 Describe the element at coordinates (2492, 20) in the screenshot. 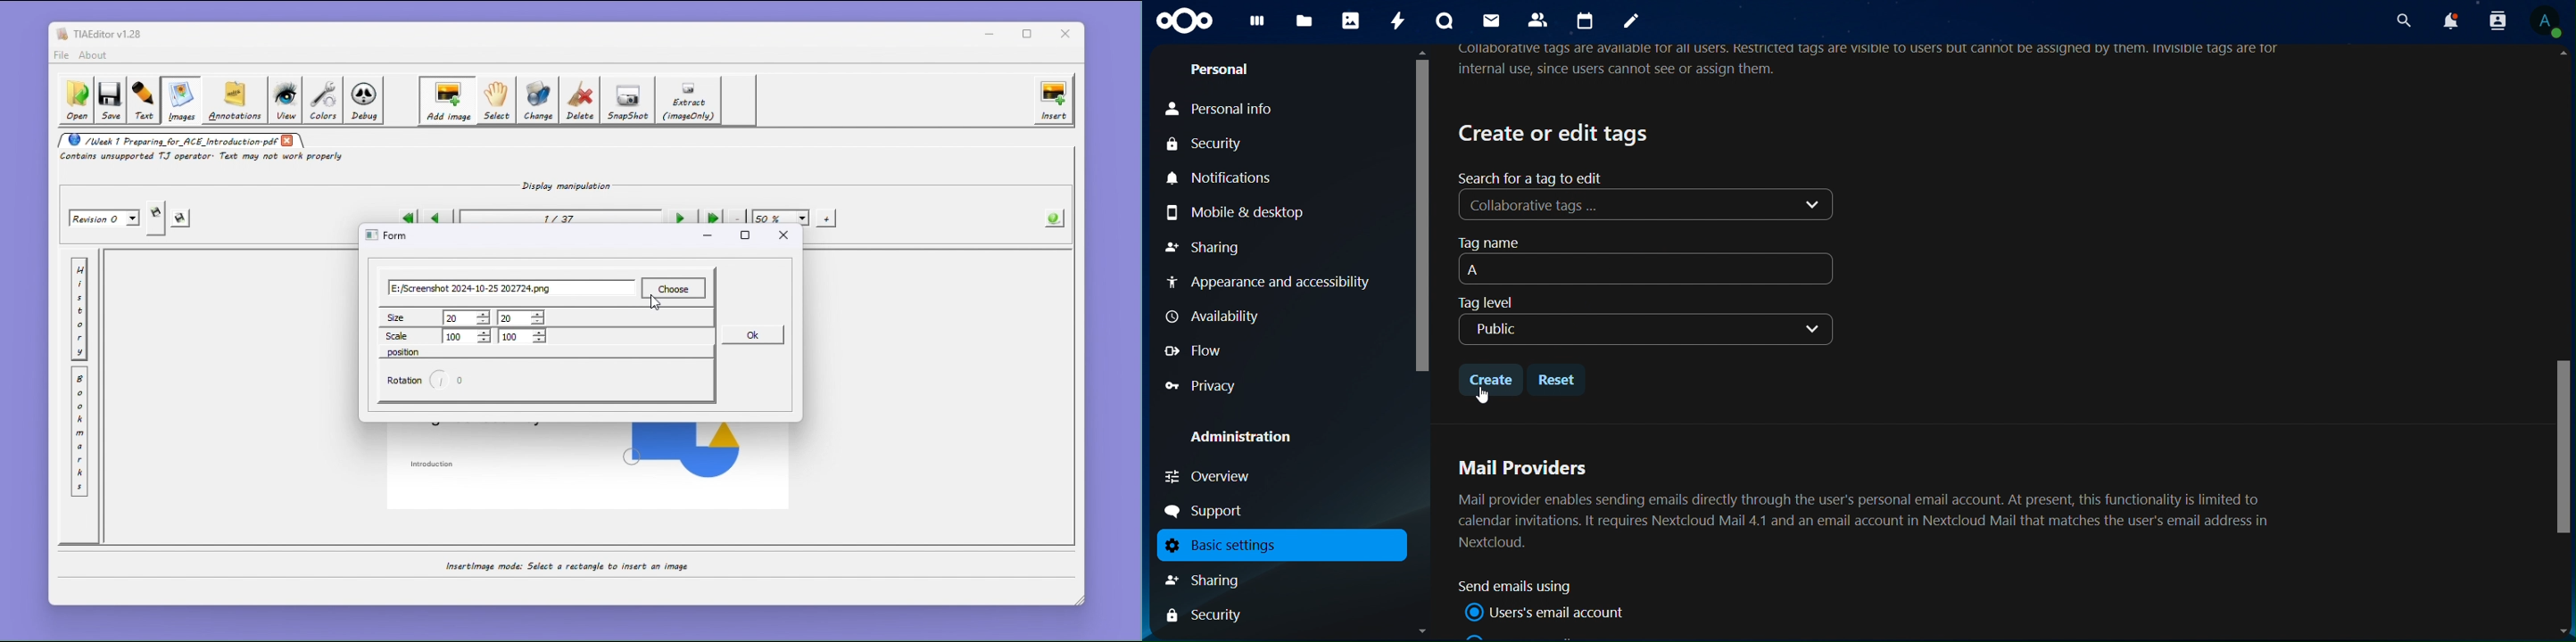

I see `search contacts` at that location.